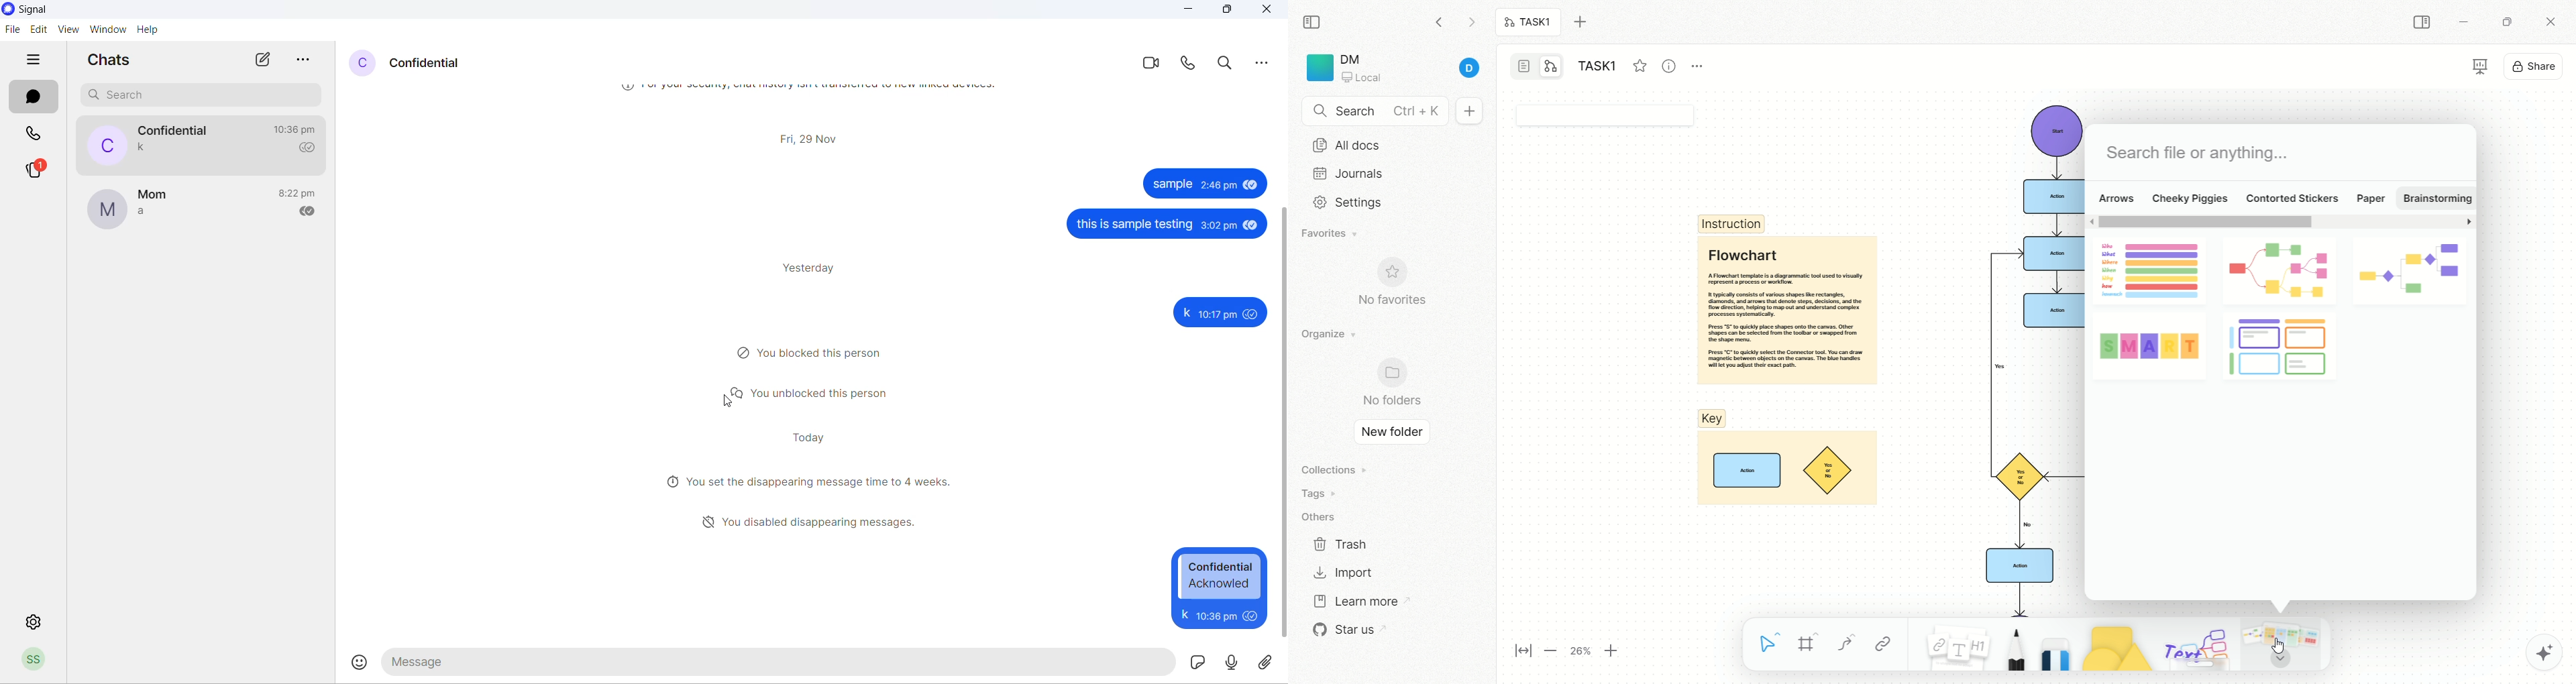 The height and width of the screenshot is (700, 2576). I want to click on view, so click(67, 30).